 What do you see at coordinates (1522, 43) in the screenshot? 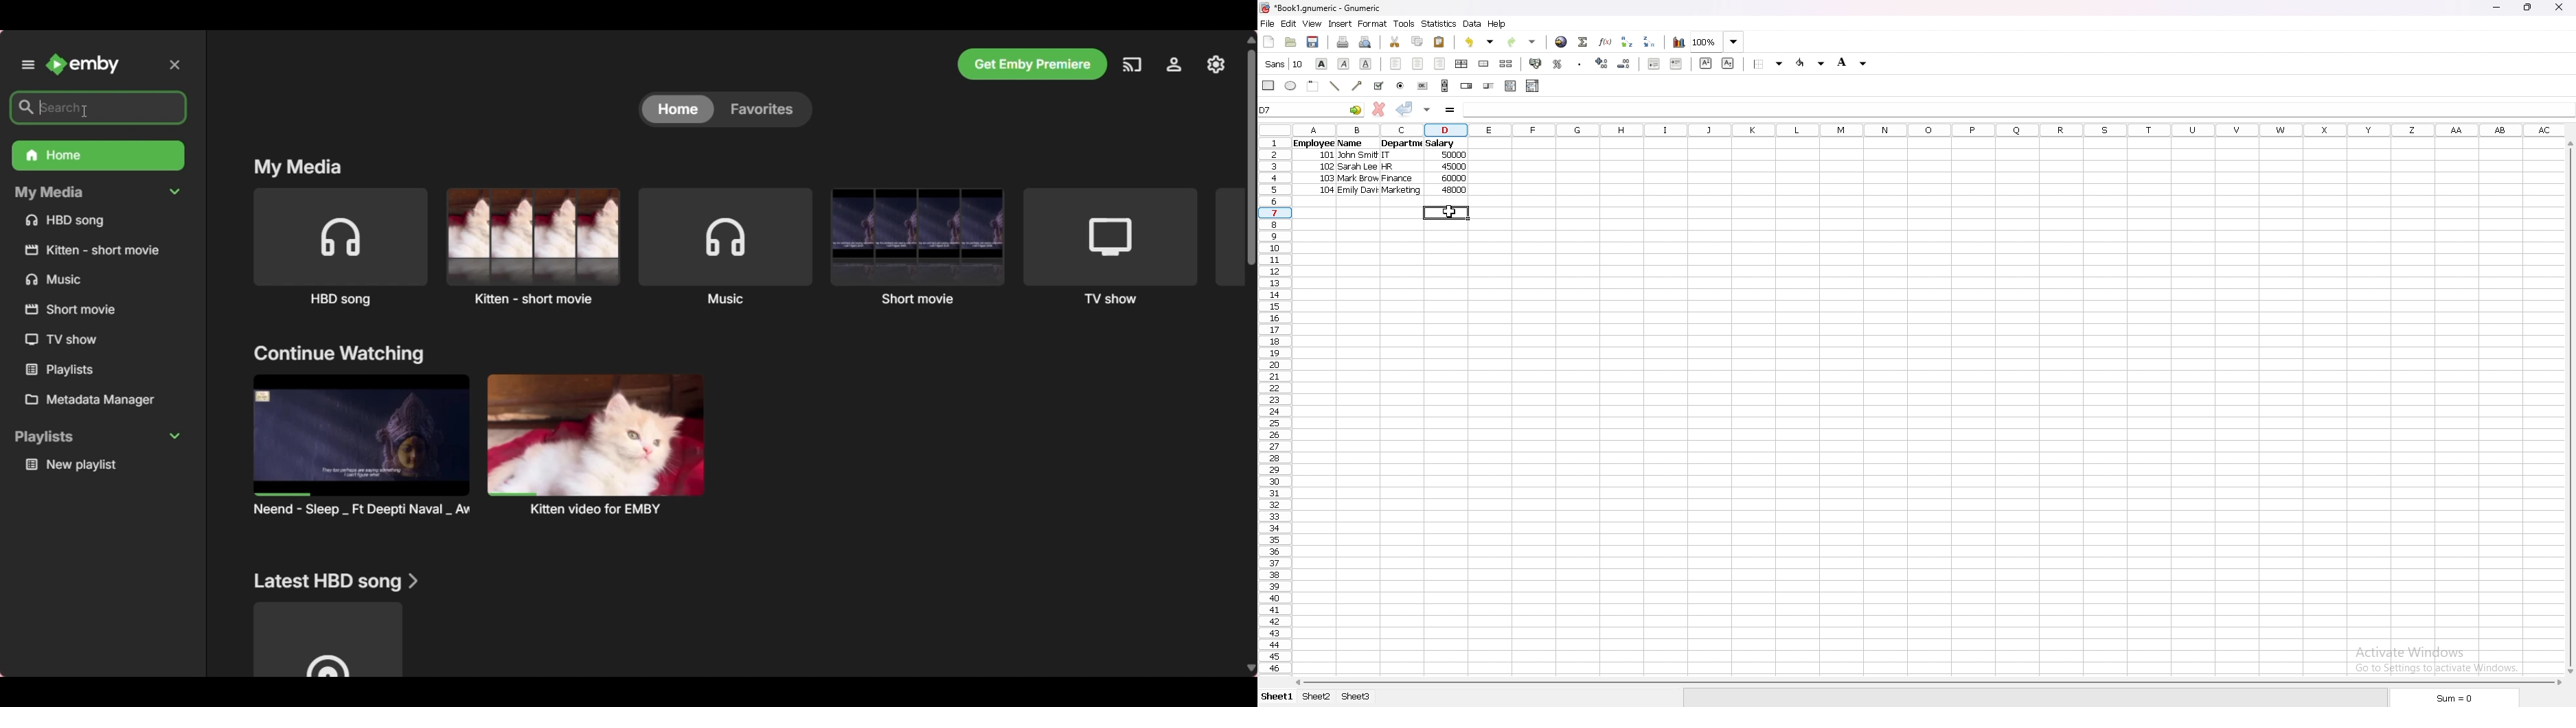
I see `redo` at bounding box center [1522, 43].